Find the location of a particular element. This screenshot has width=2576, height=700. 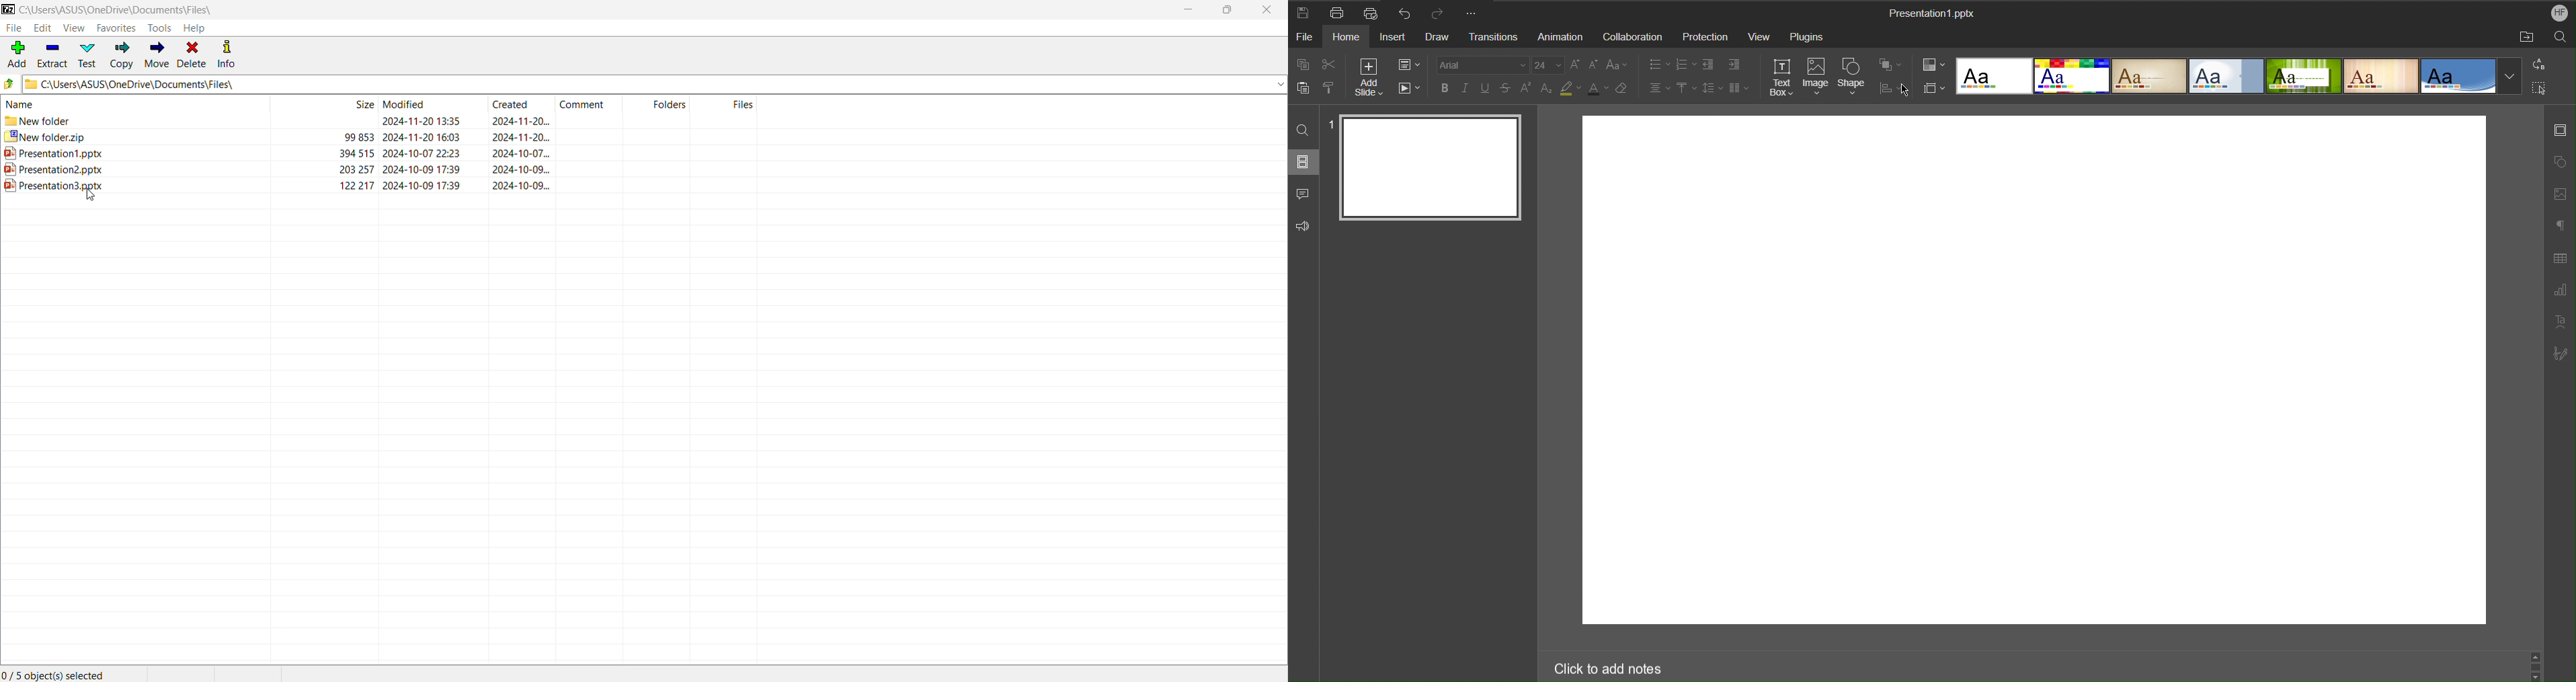

Files Created Date is located at coordinates (523, 104).